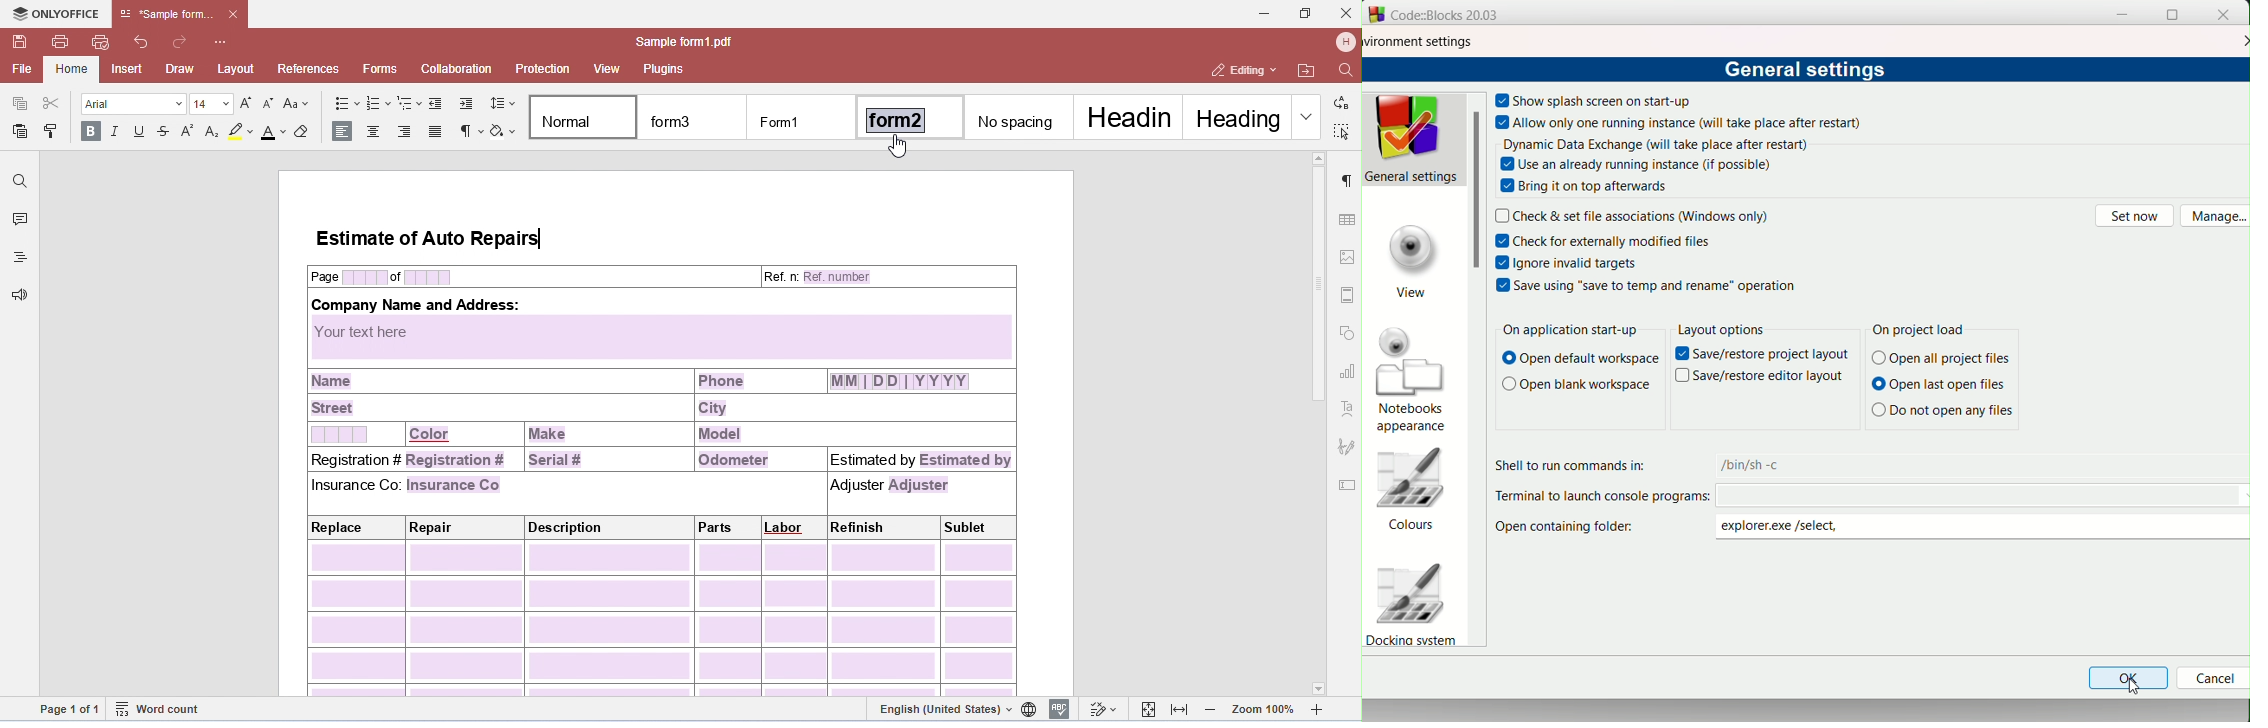 The image size is (2268, 728). Describe the element at coordinates (1347, 180) in the screenshot. I see `paragraph settings` at that location.